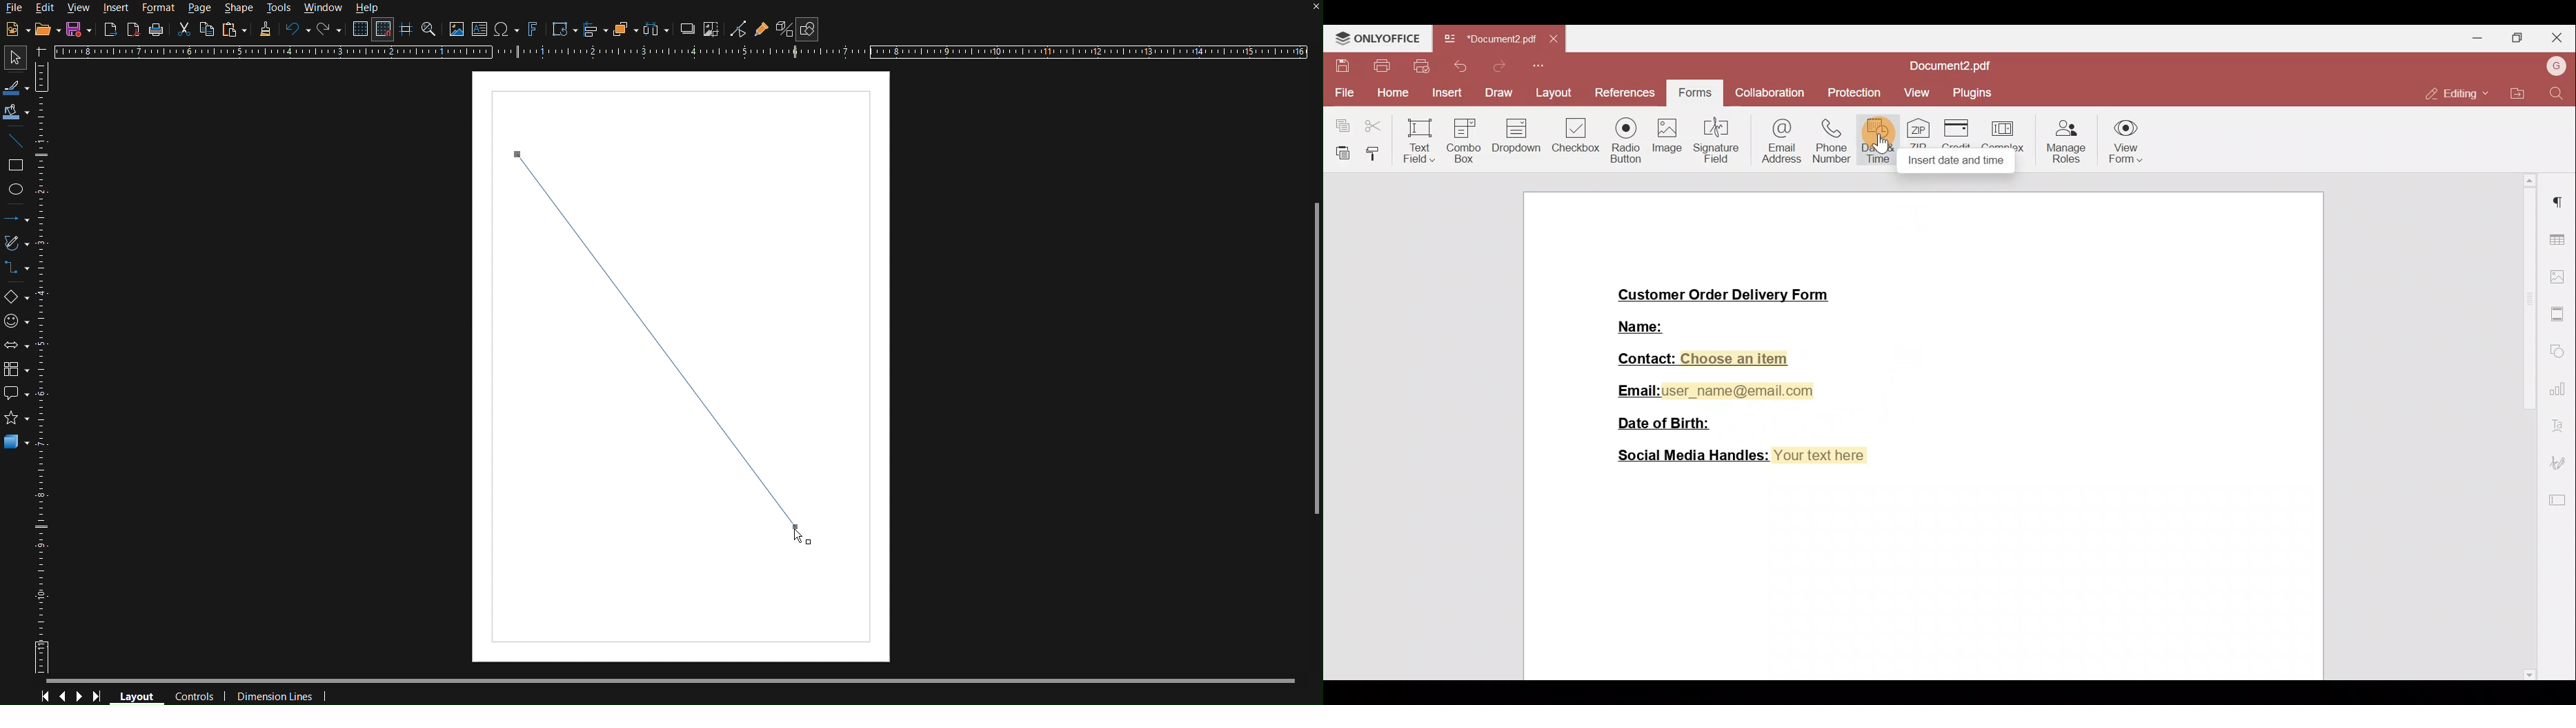 The width and height of the screenshot is (2576, 728). I want to click on Shapes settings, so click(2560, 352).